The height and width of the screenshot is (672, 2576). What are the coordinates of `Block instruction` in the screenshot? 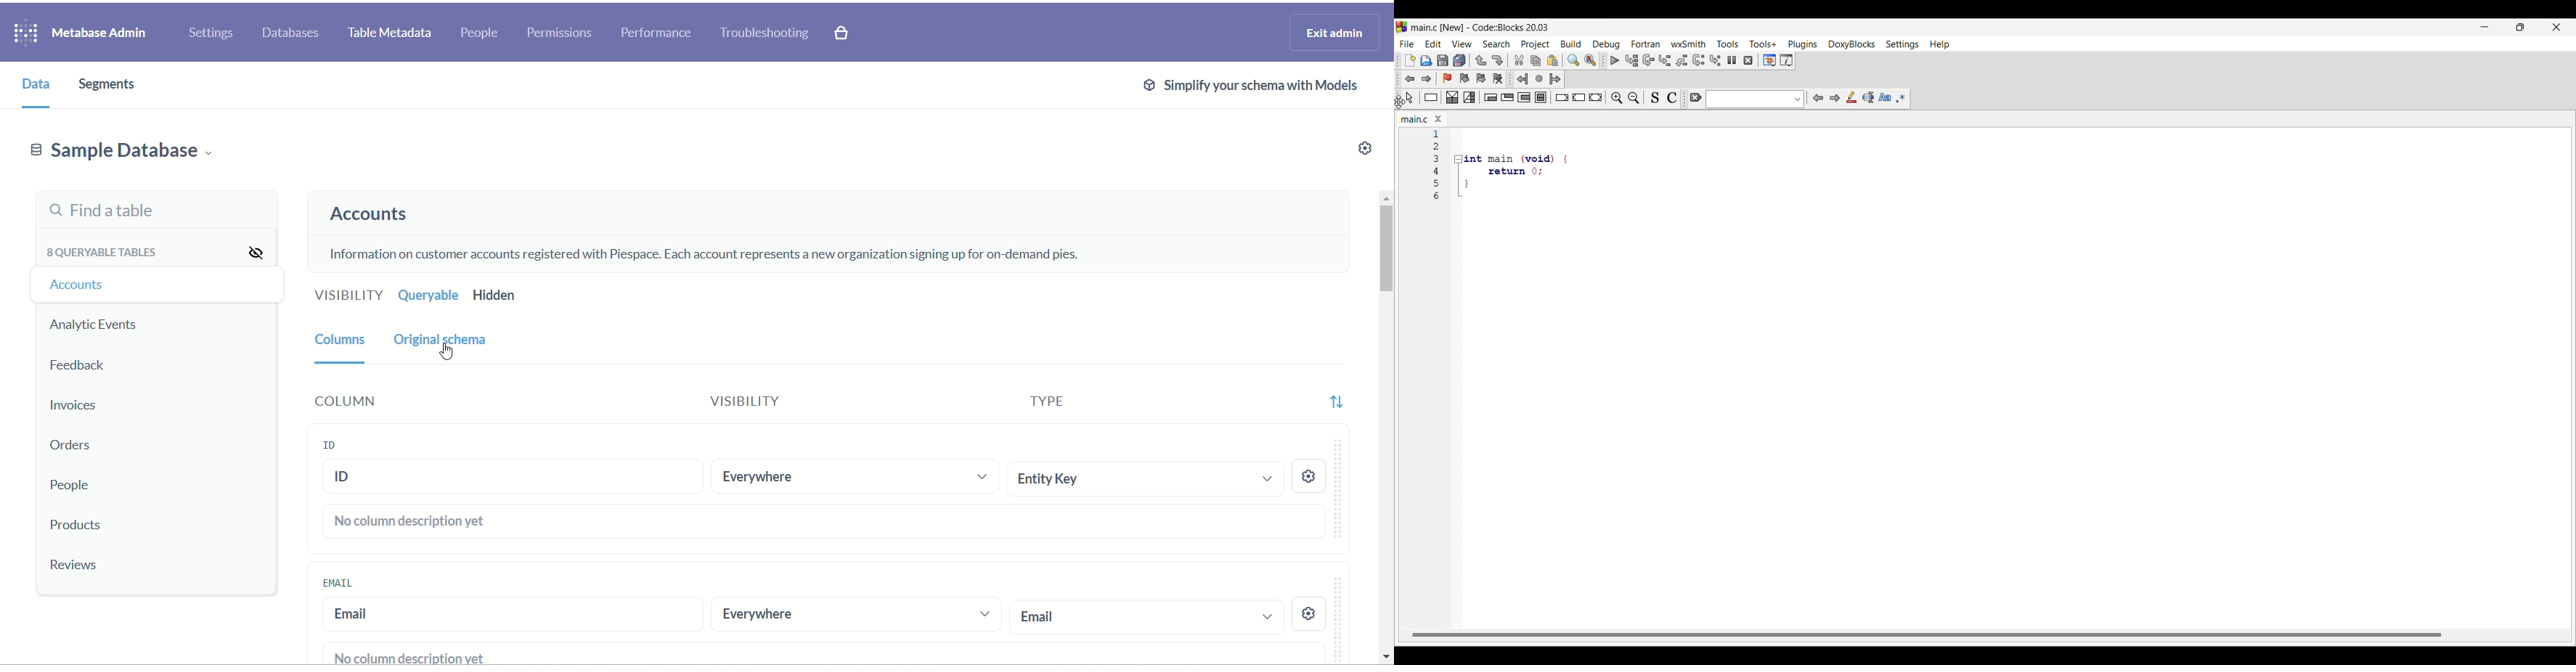 It's located at (1541, 97).